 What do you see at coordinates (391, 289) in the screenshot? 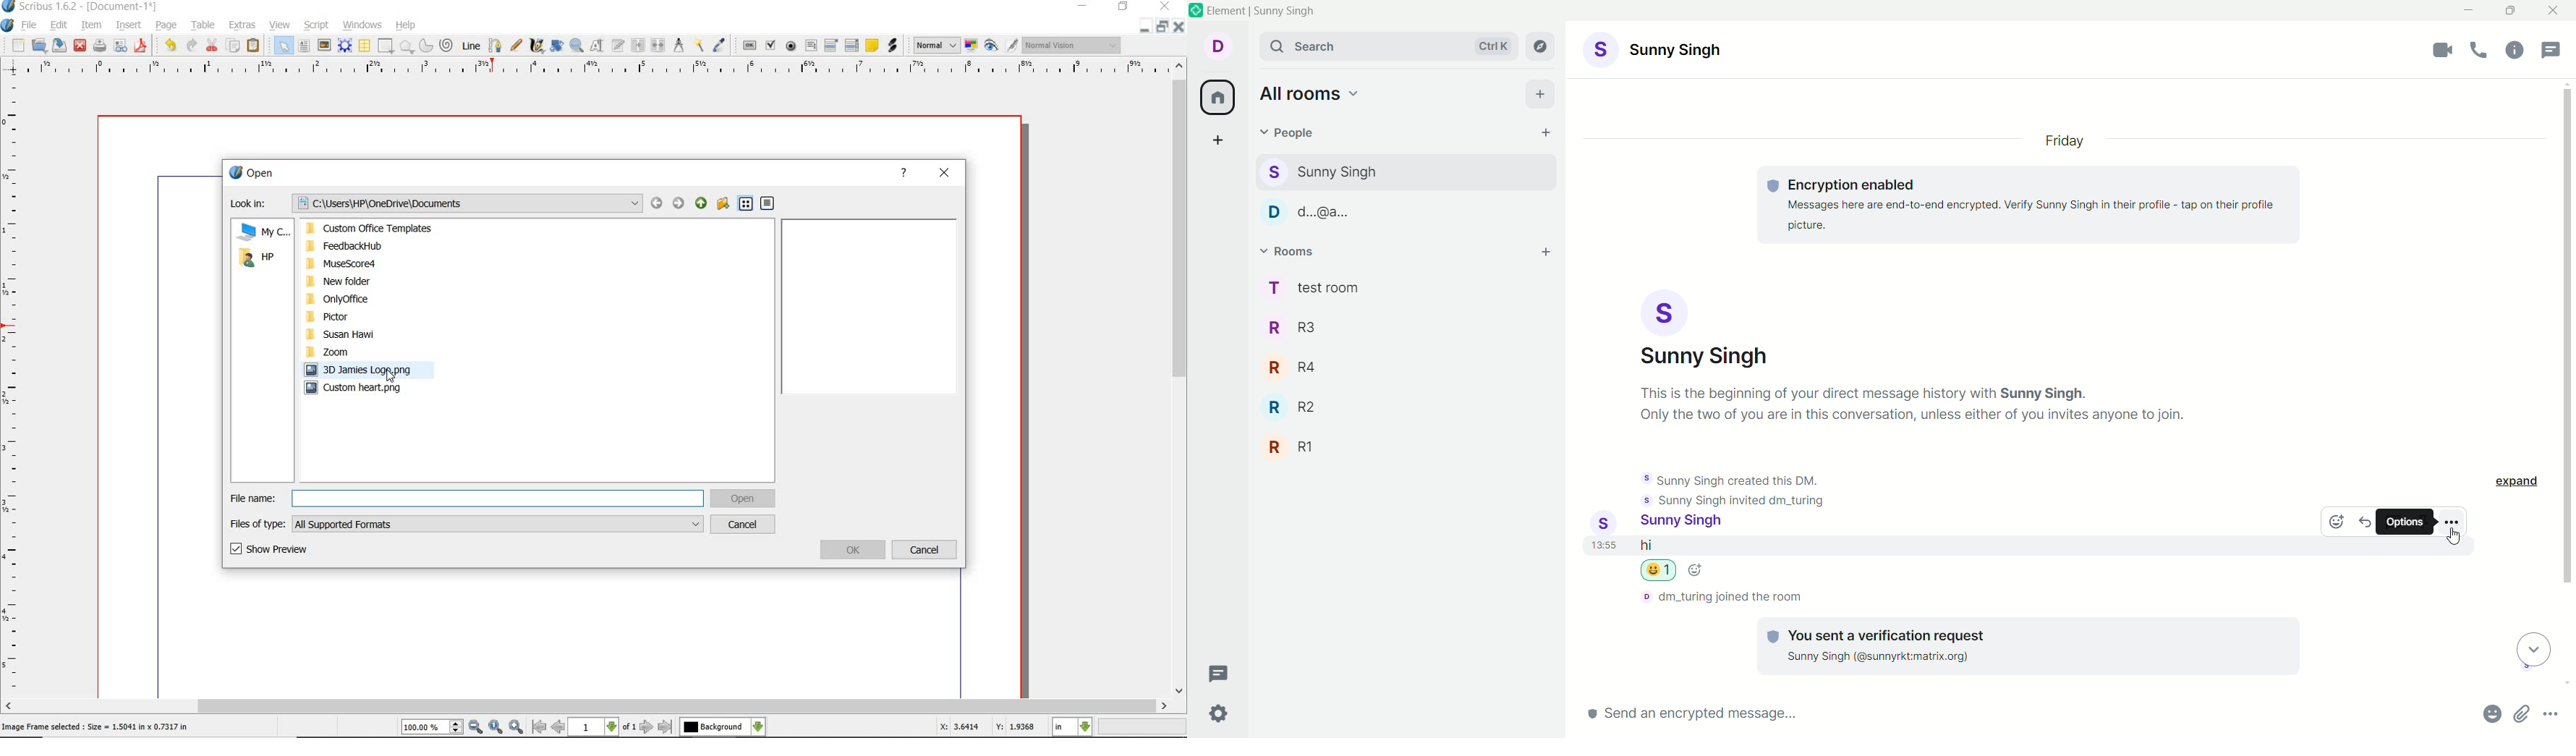
I see `PC Folders` at bounding box center [391, 289].